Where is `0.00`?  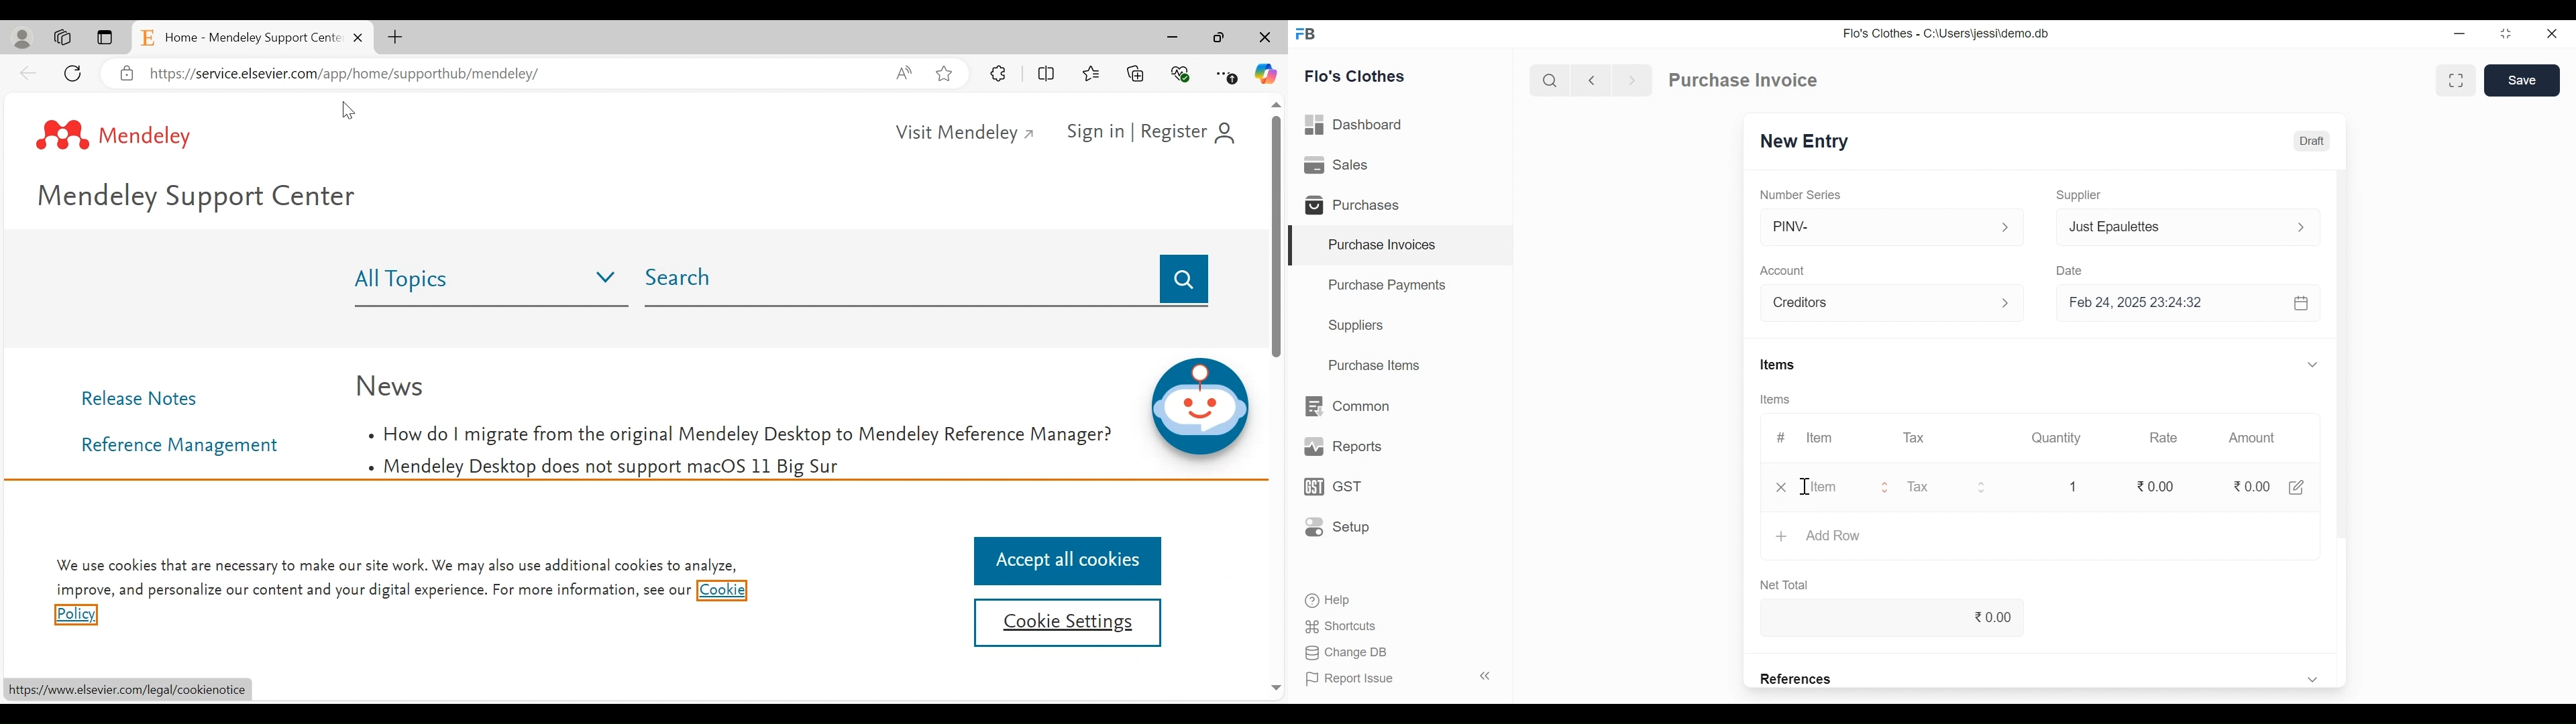 0.00 is located at coordinates (1971, 612).